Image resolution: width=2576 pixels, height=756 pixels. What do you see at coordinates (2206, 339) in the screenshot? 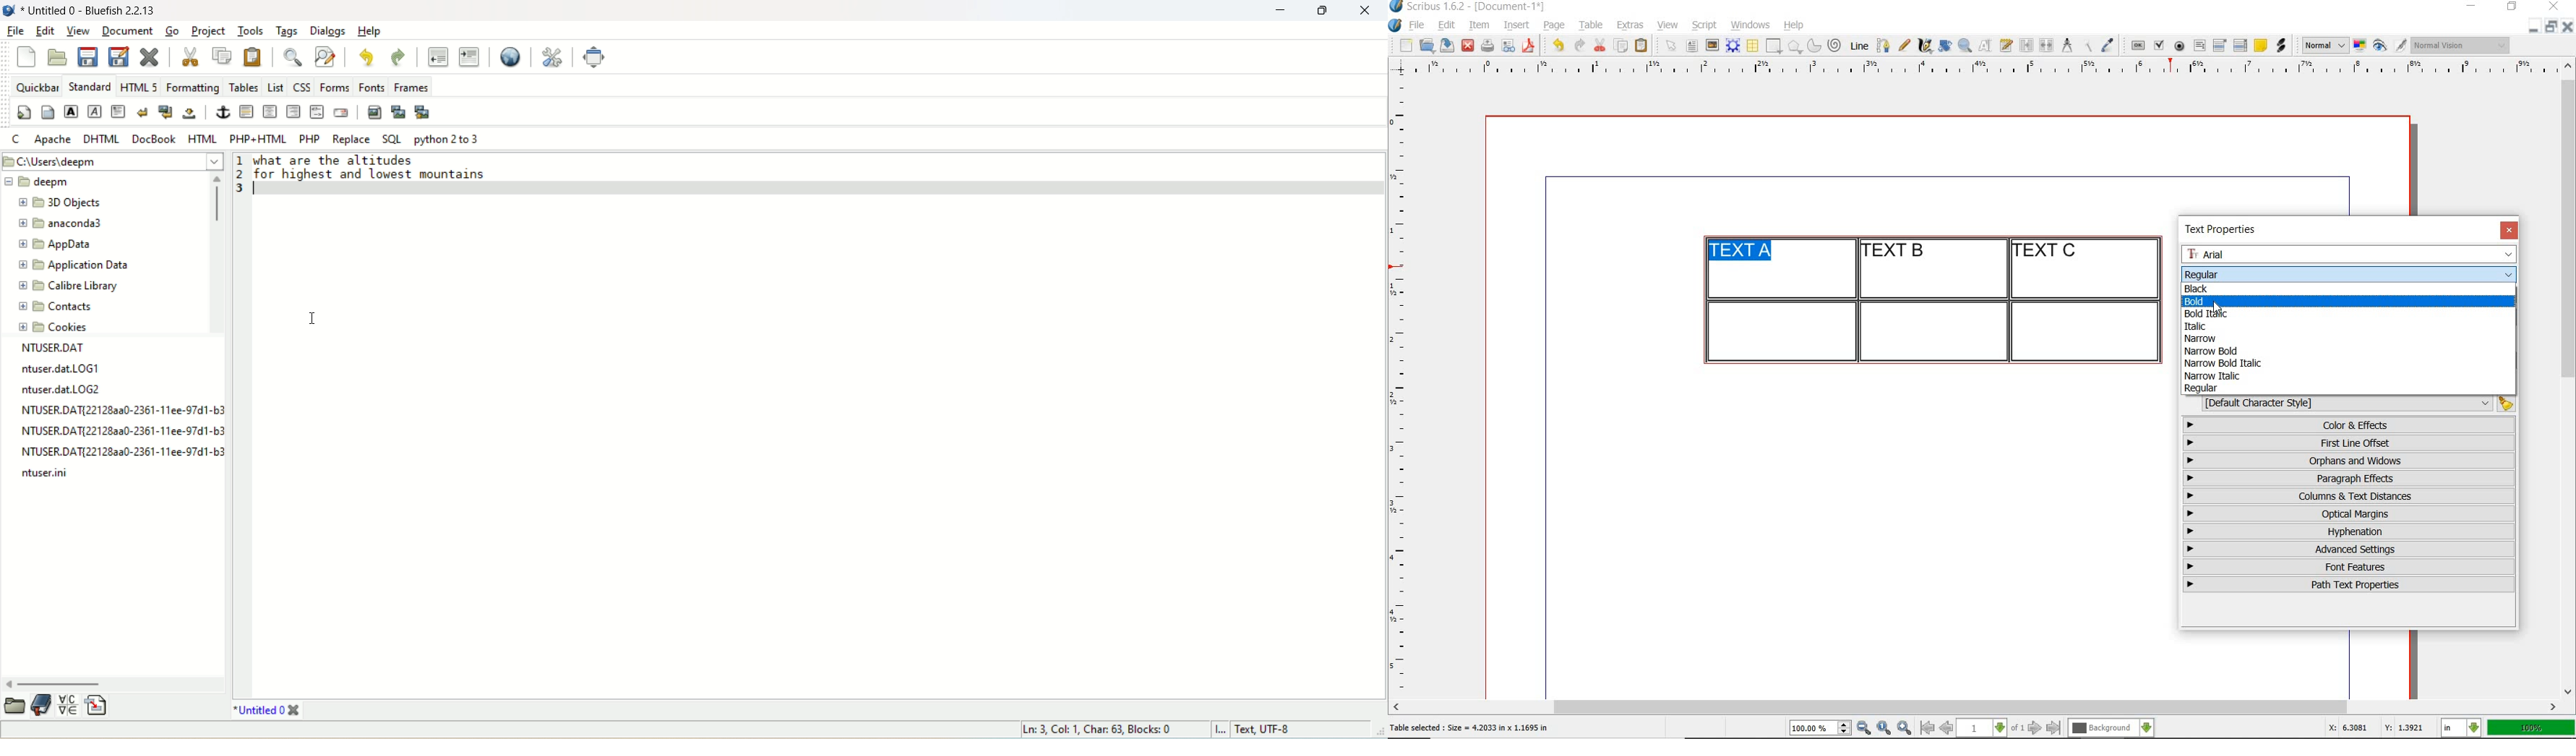
I see `narrow` at bounding box center [2206, 339].